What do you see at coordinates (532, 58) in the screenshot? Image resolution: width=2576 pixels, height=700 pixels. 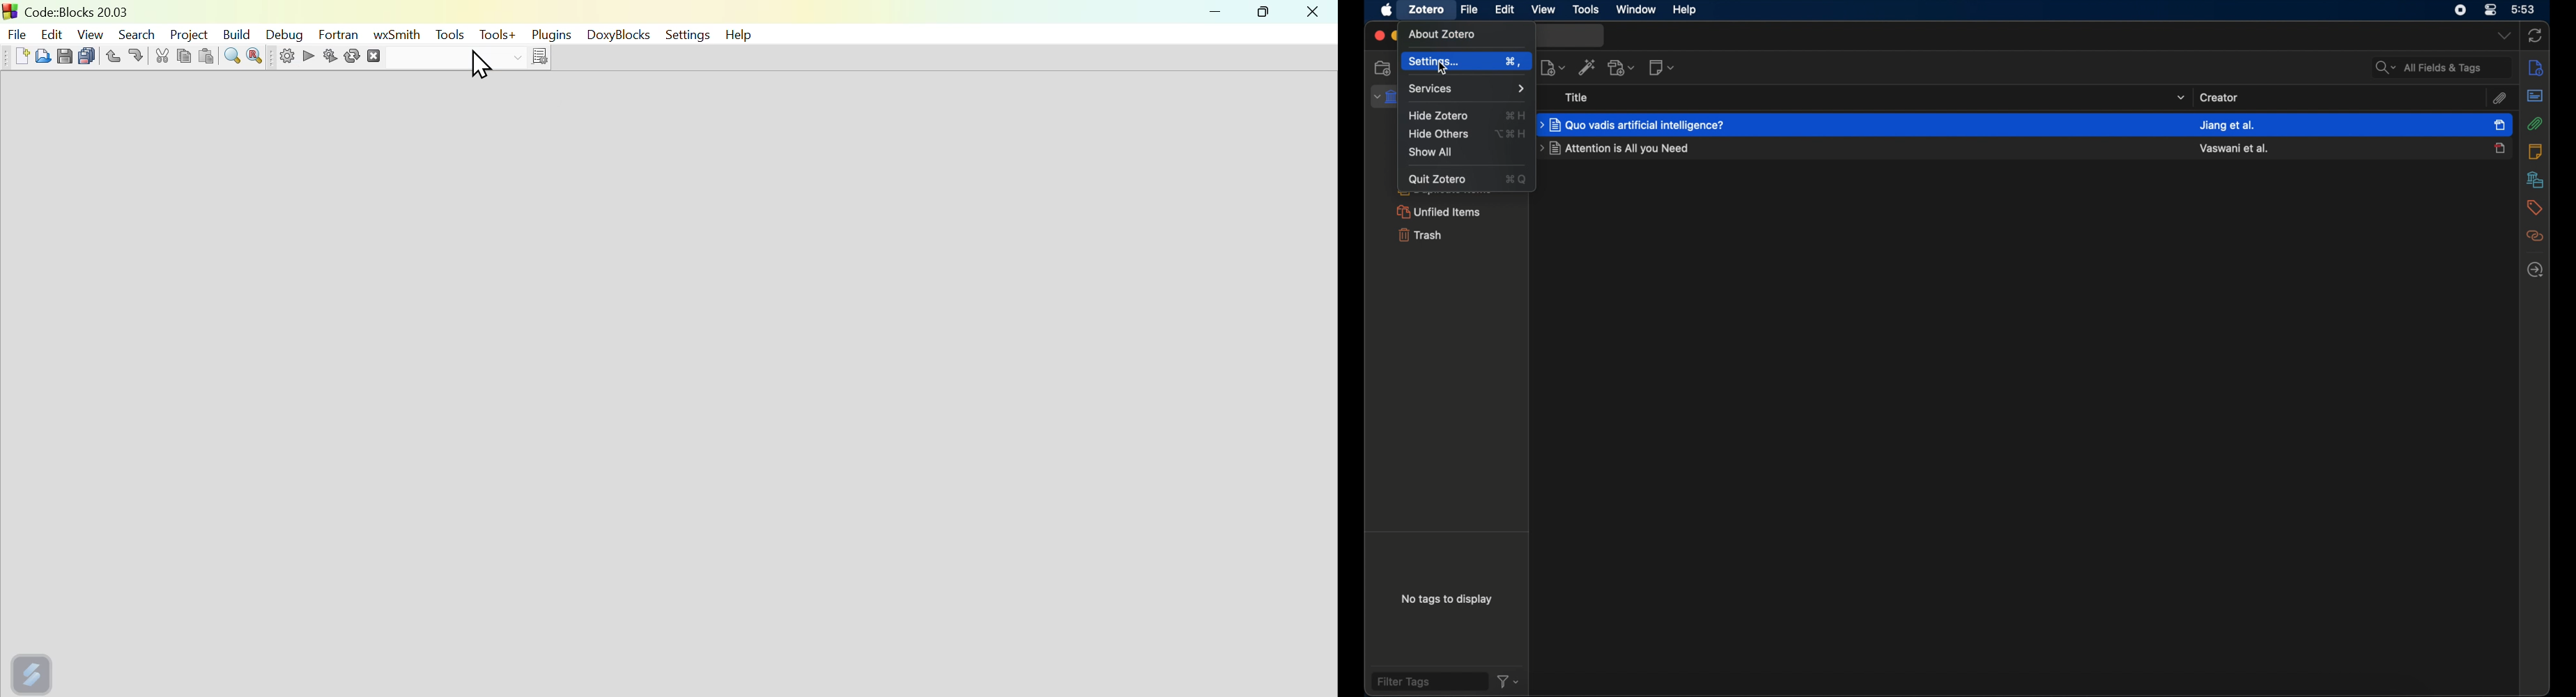 I see `More information` at bounding box center [532, 58].